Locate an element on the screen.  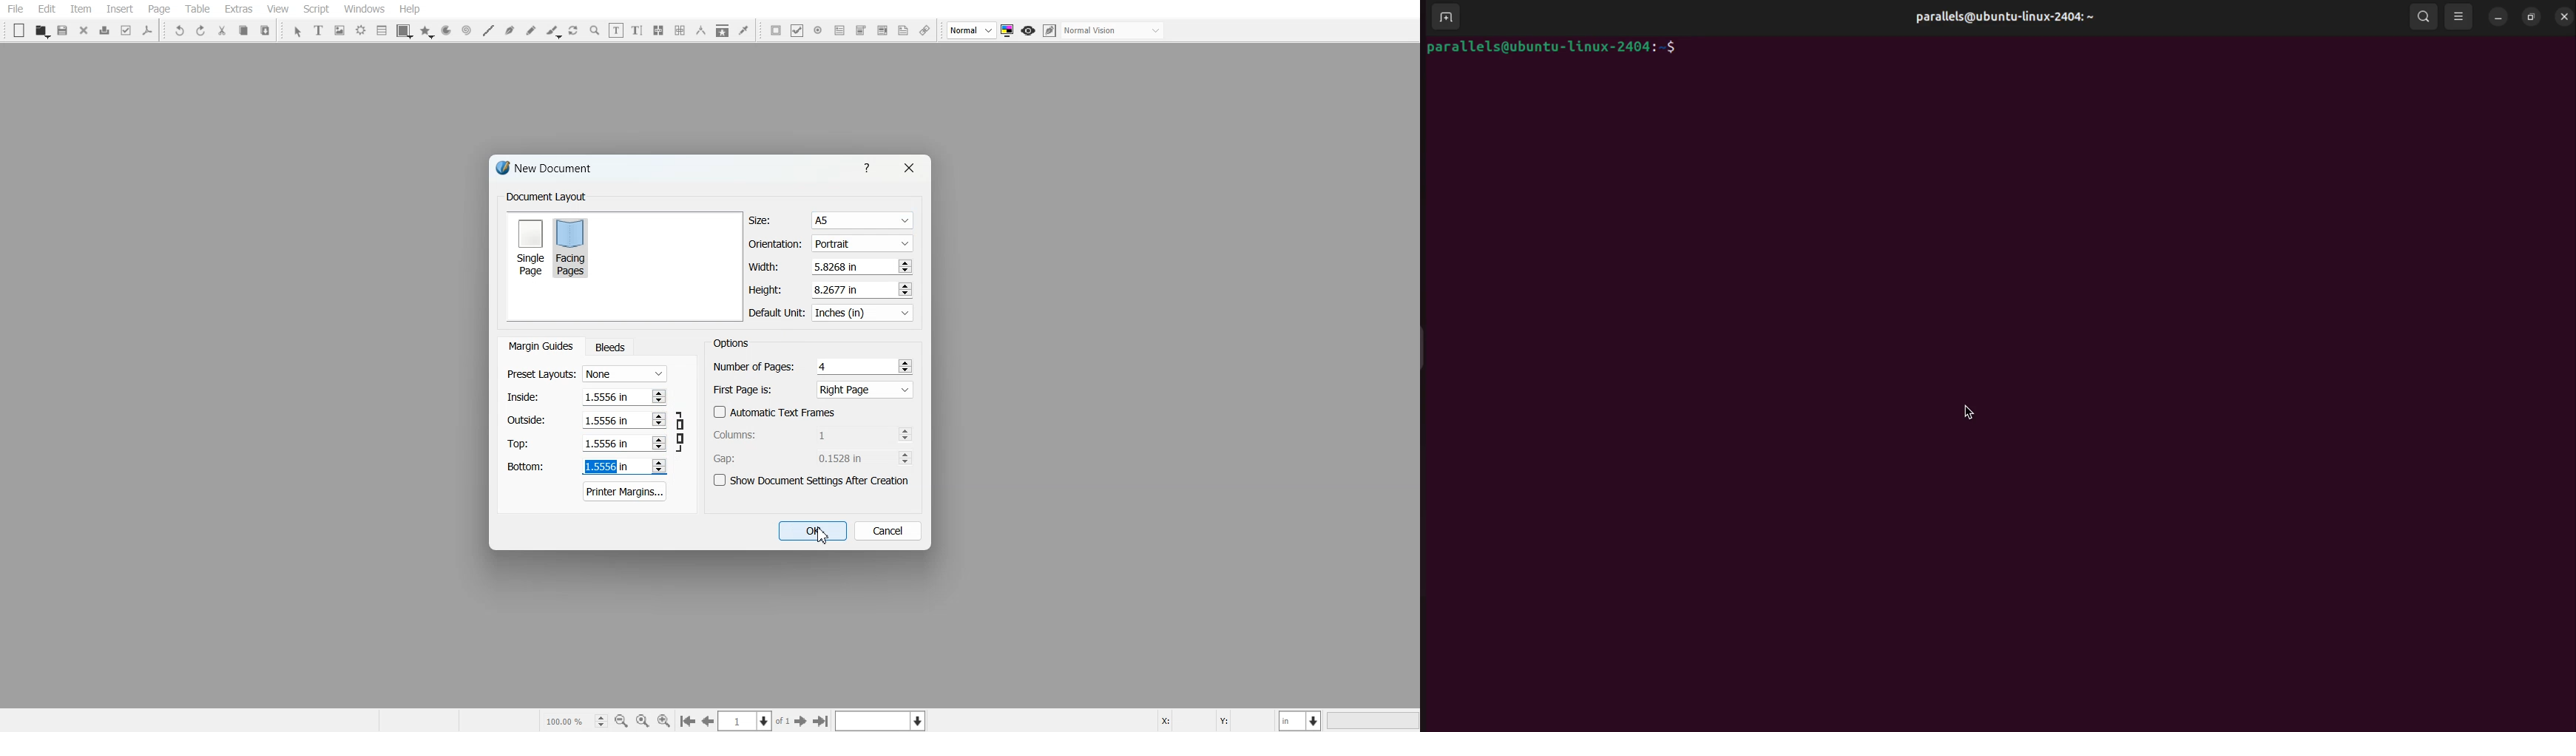
Select the current page is located at coordinates (755, 721).